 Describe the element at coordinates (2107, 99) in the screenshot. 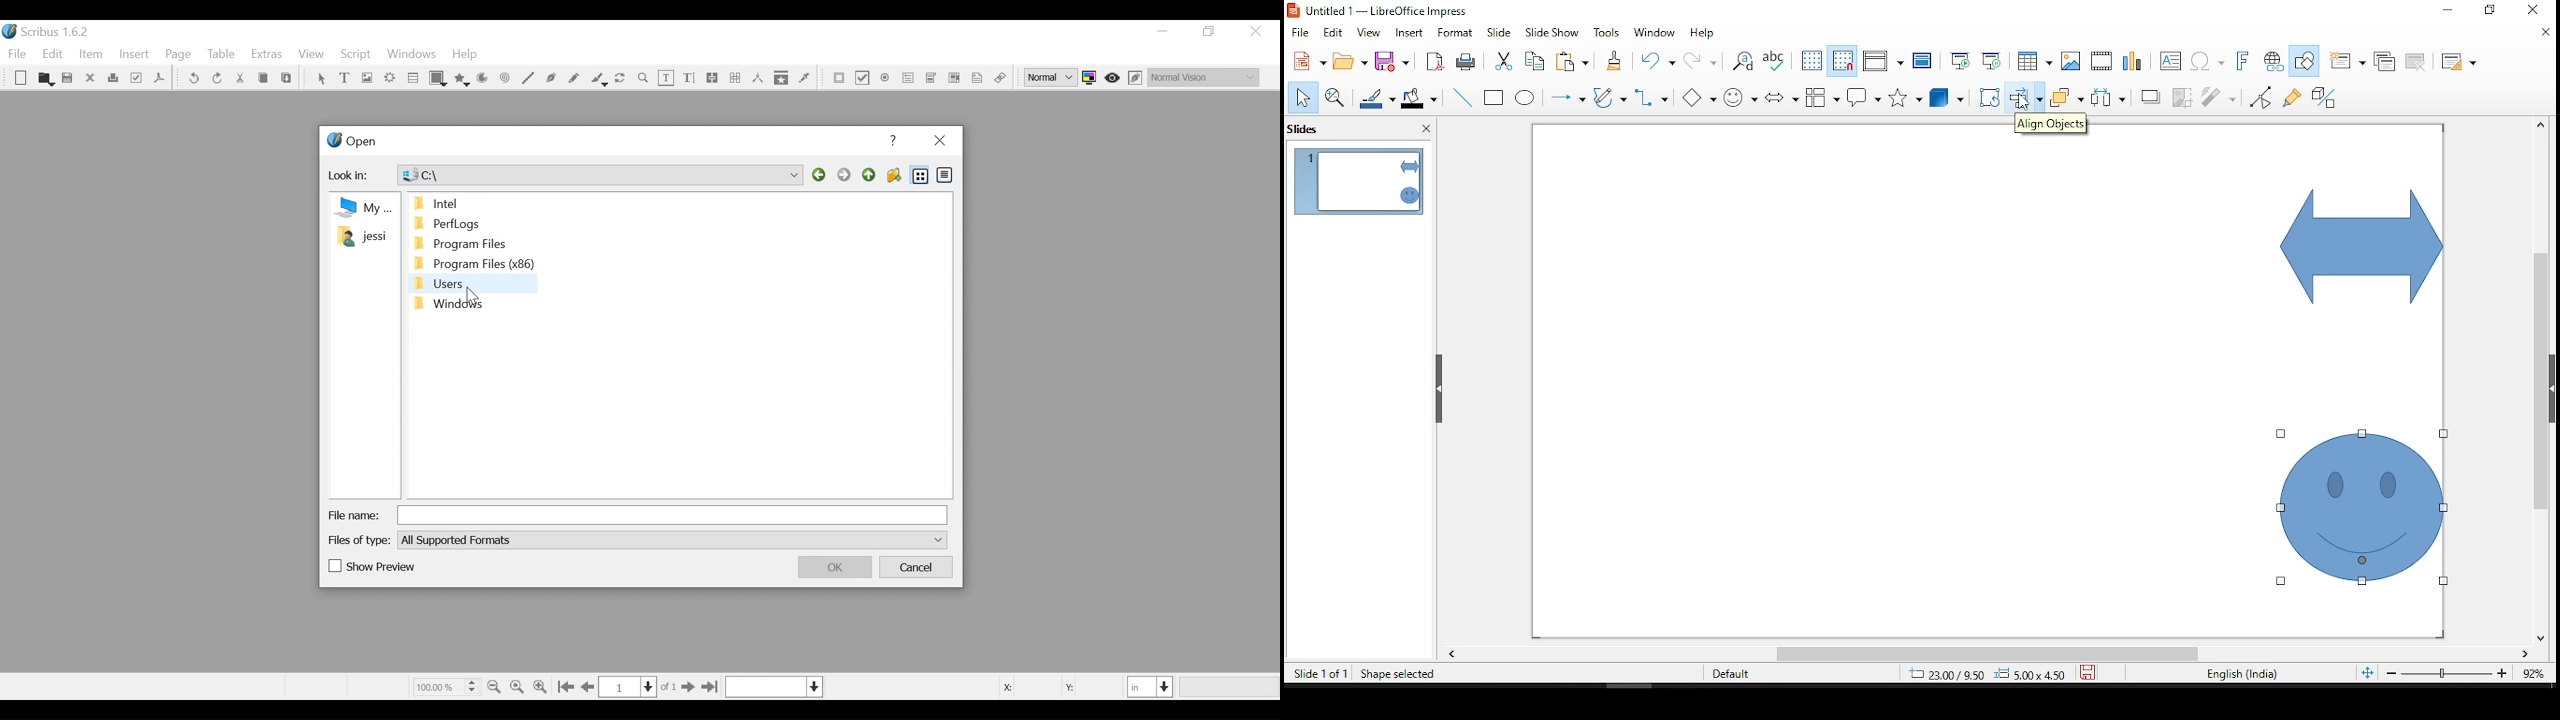

I see `distribute` at that location.